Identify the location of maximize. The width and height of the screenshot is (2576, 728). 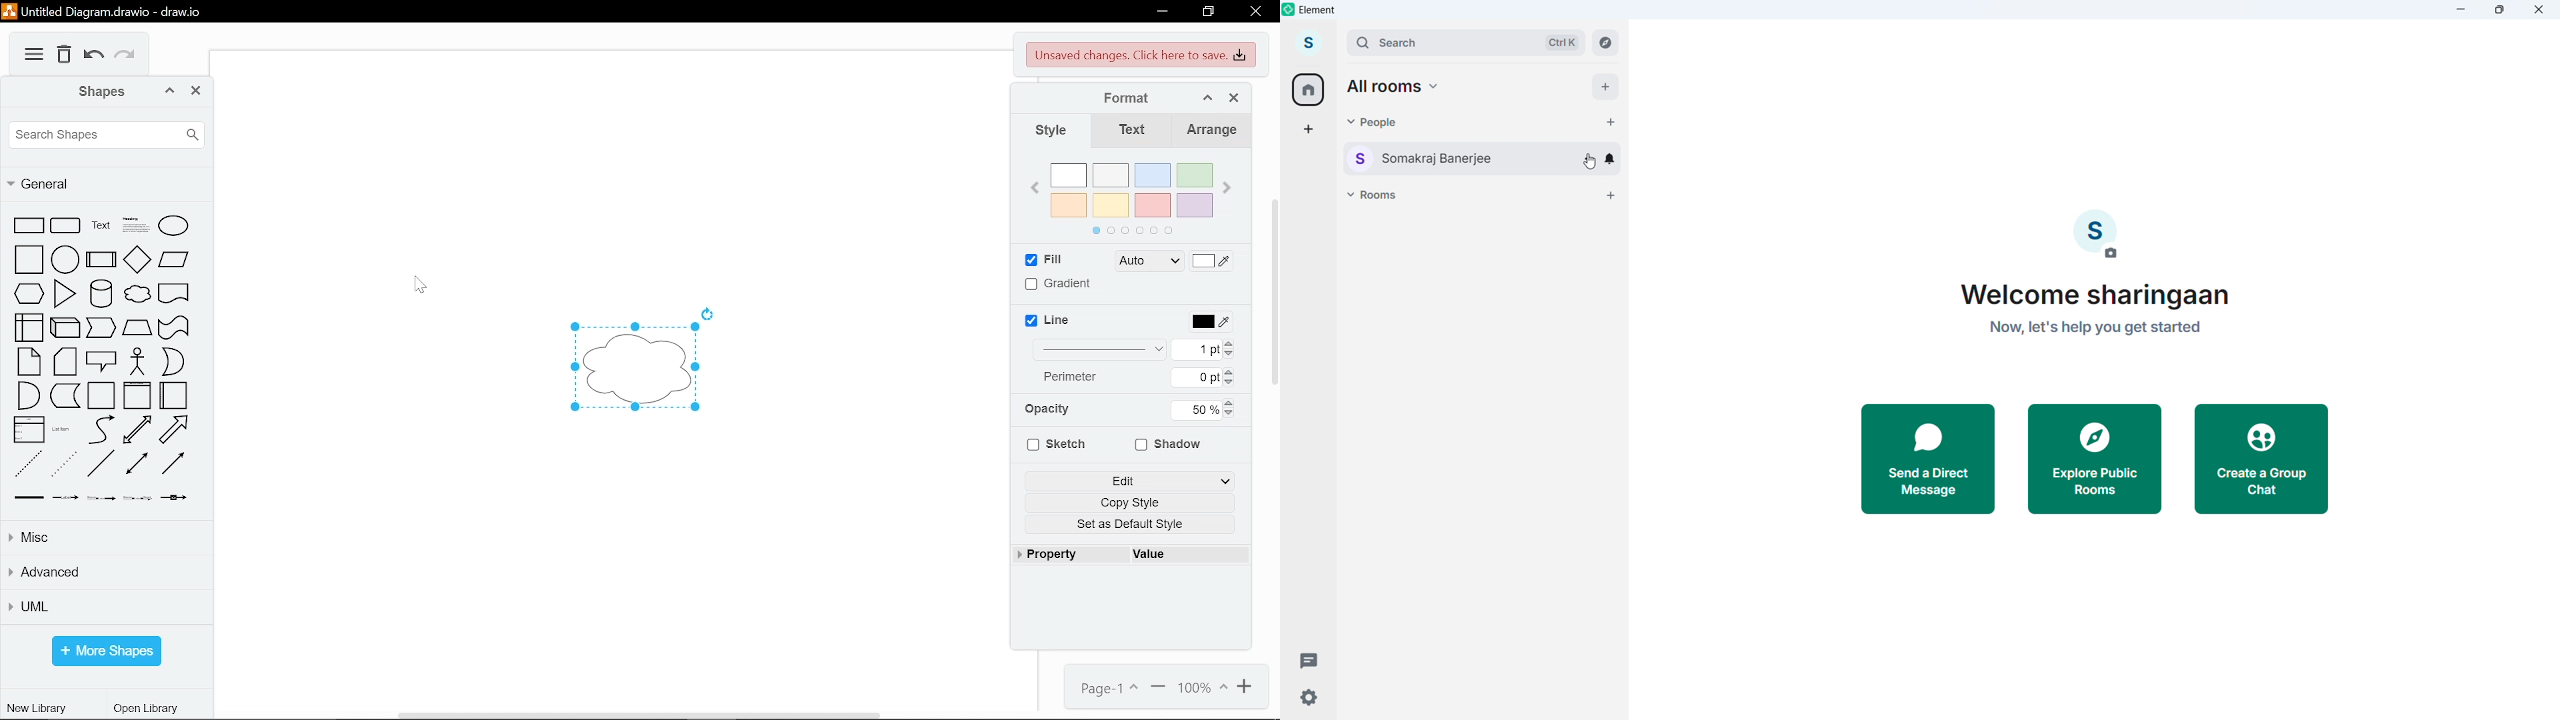
(2498, 11).